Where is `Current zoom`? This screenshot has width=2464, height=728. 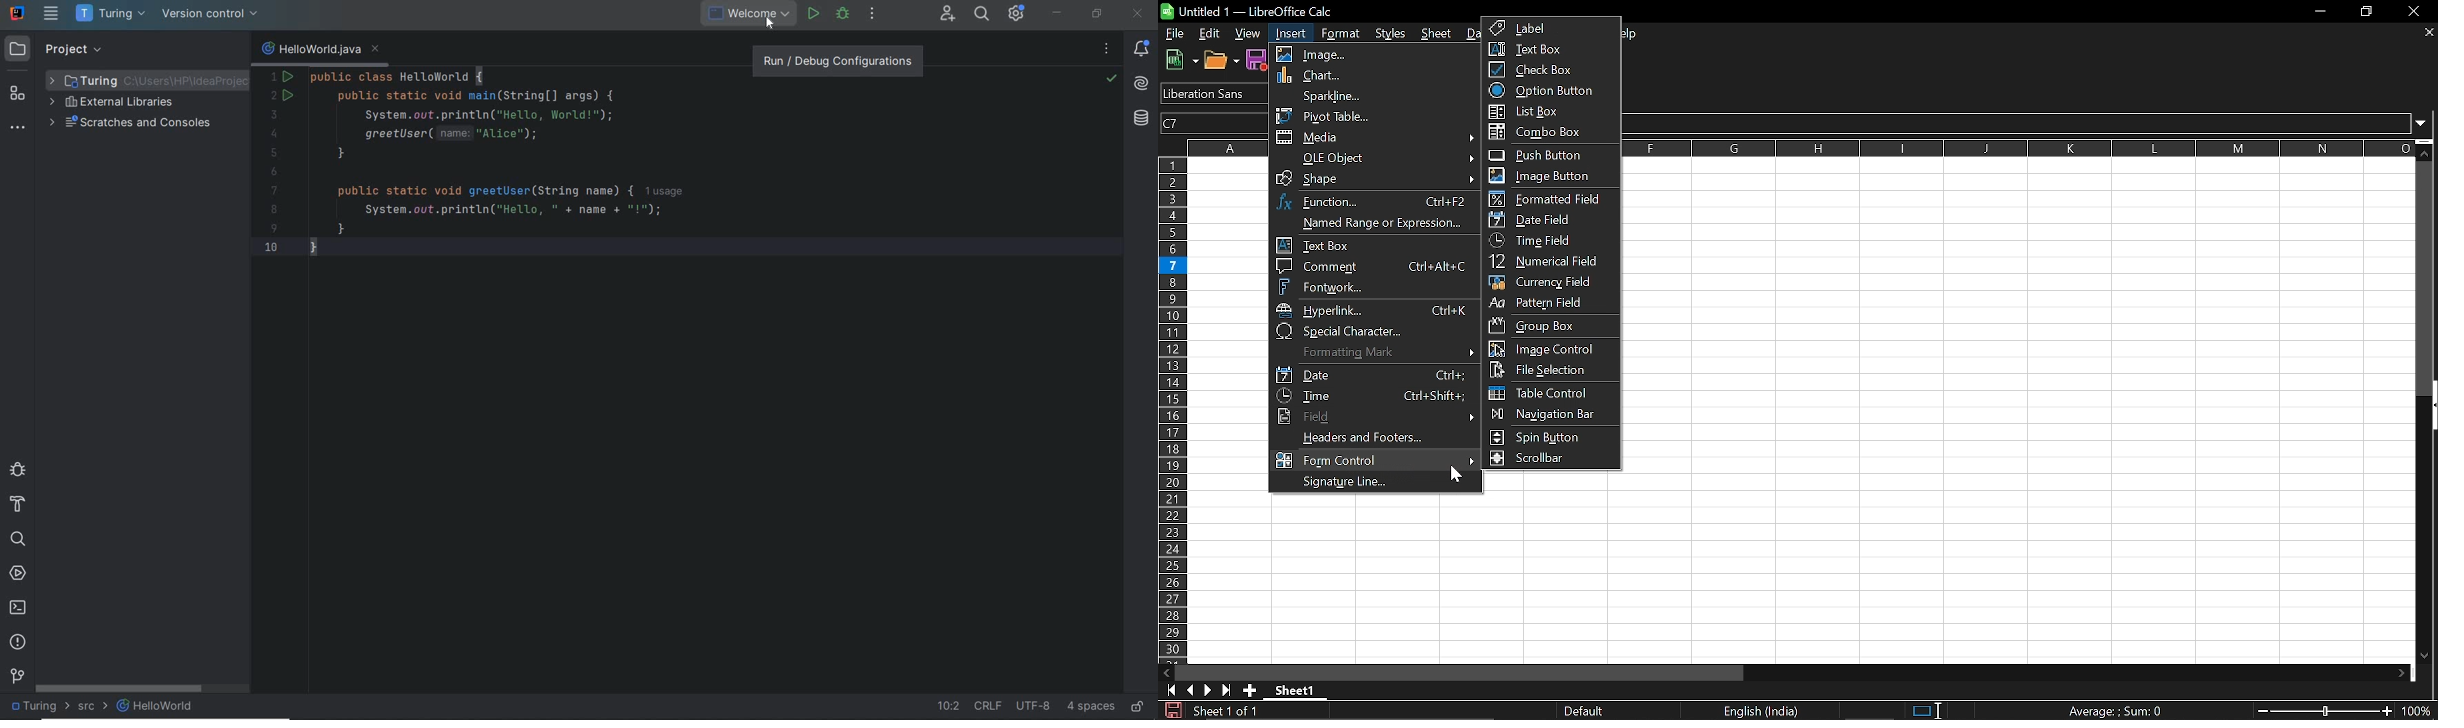 Current zoom is located at coordinates (2420, 711).